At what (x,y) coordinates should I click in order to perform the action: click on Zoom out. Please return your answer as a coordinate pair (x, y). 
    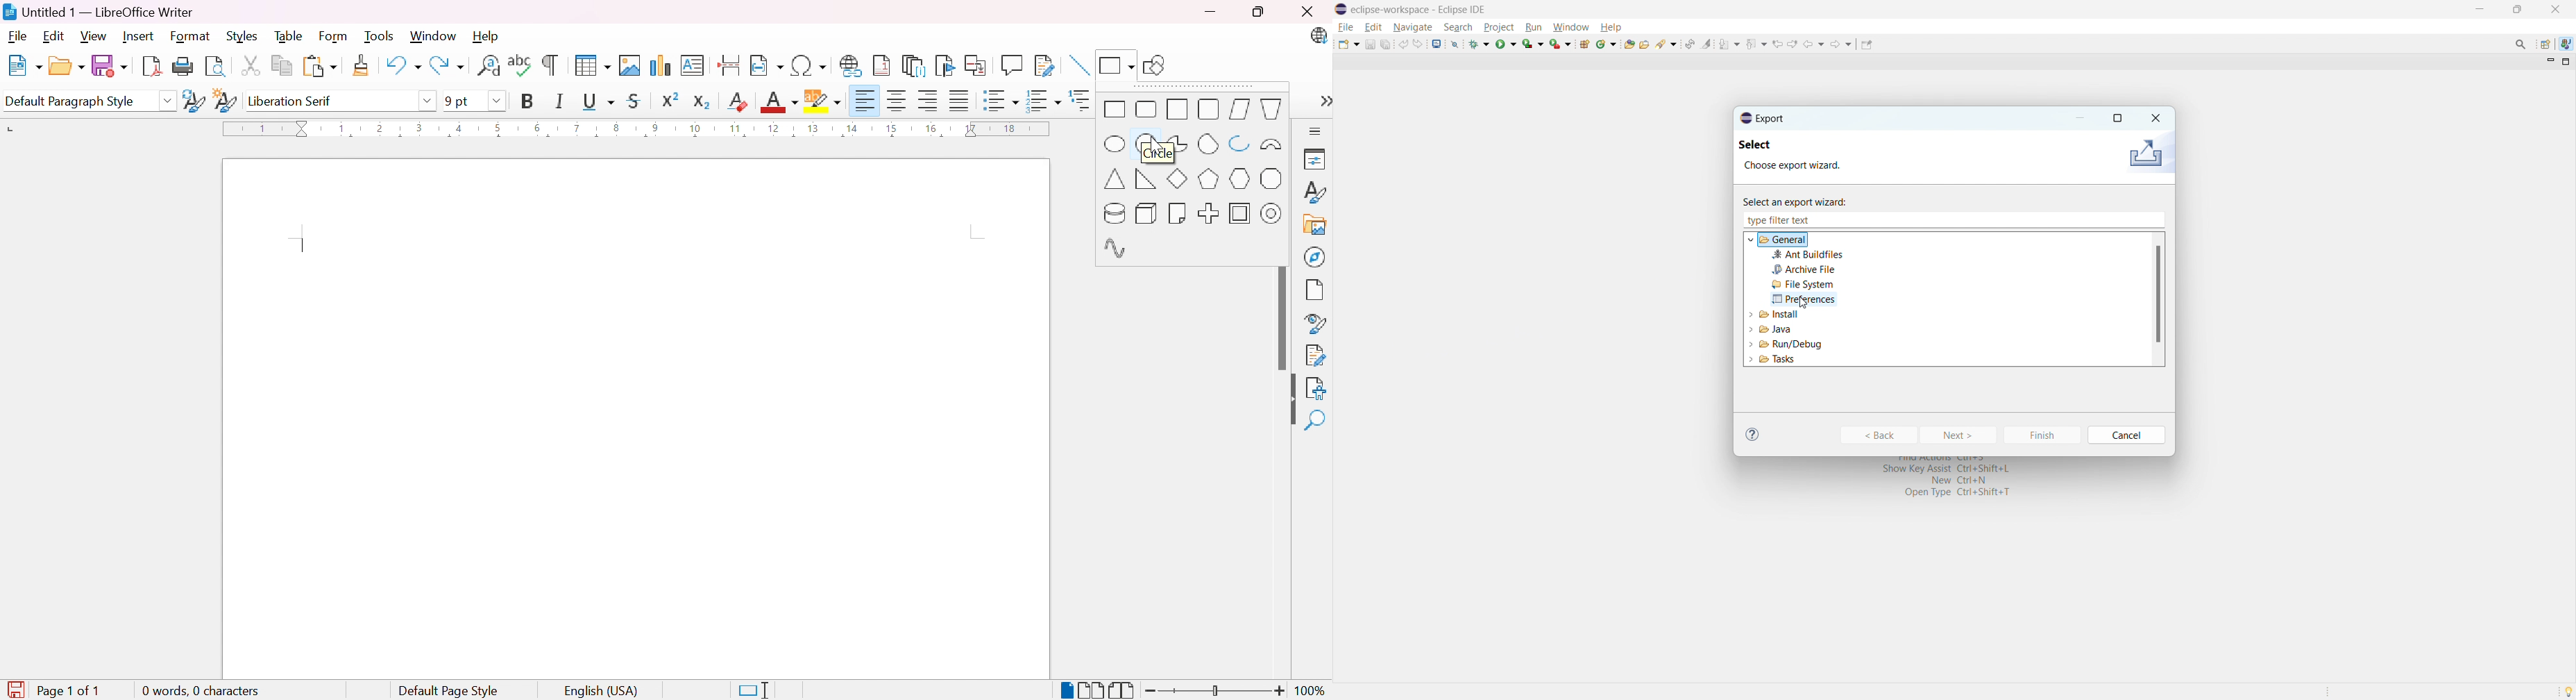
    Looking at the image, I should click on (1152, 692).